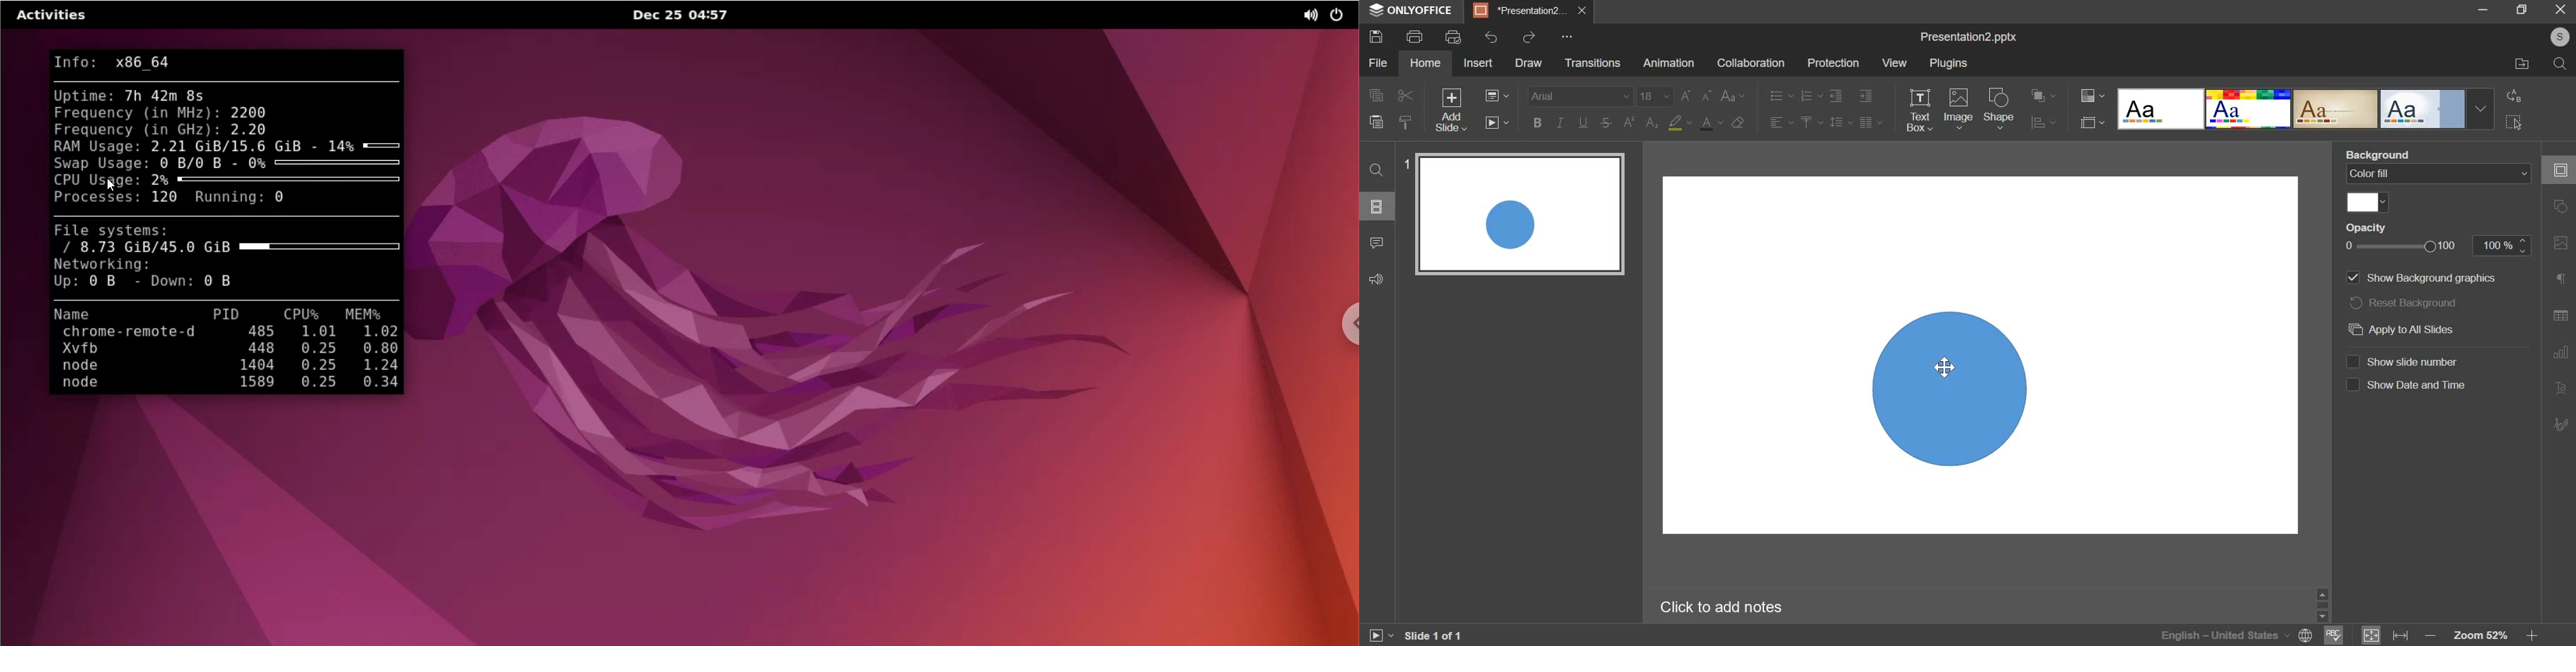 The width and height of the screenshot is (2576, 672). Describe the element at coordinates (1921, 111) in the screenshot. I see `text box` at that location.